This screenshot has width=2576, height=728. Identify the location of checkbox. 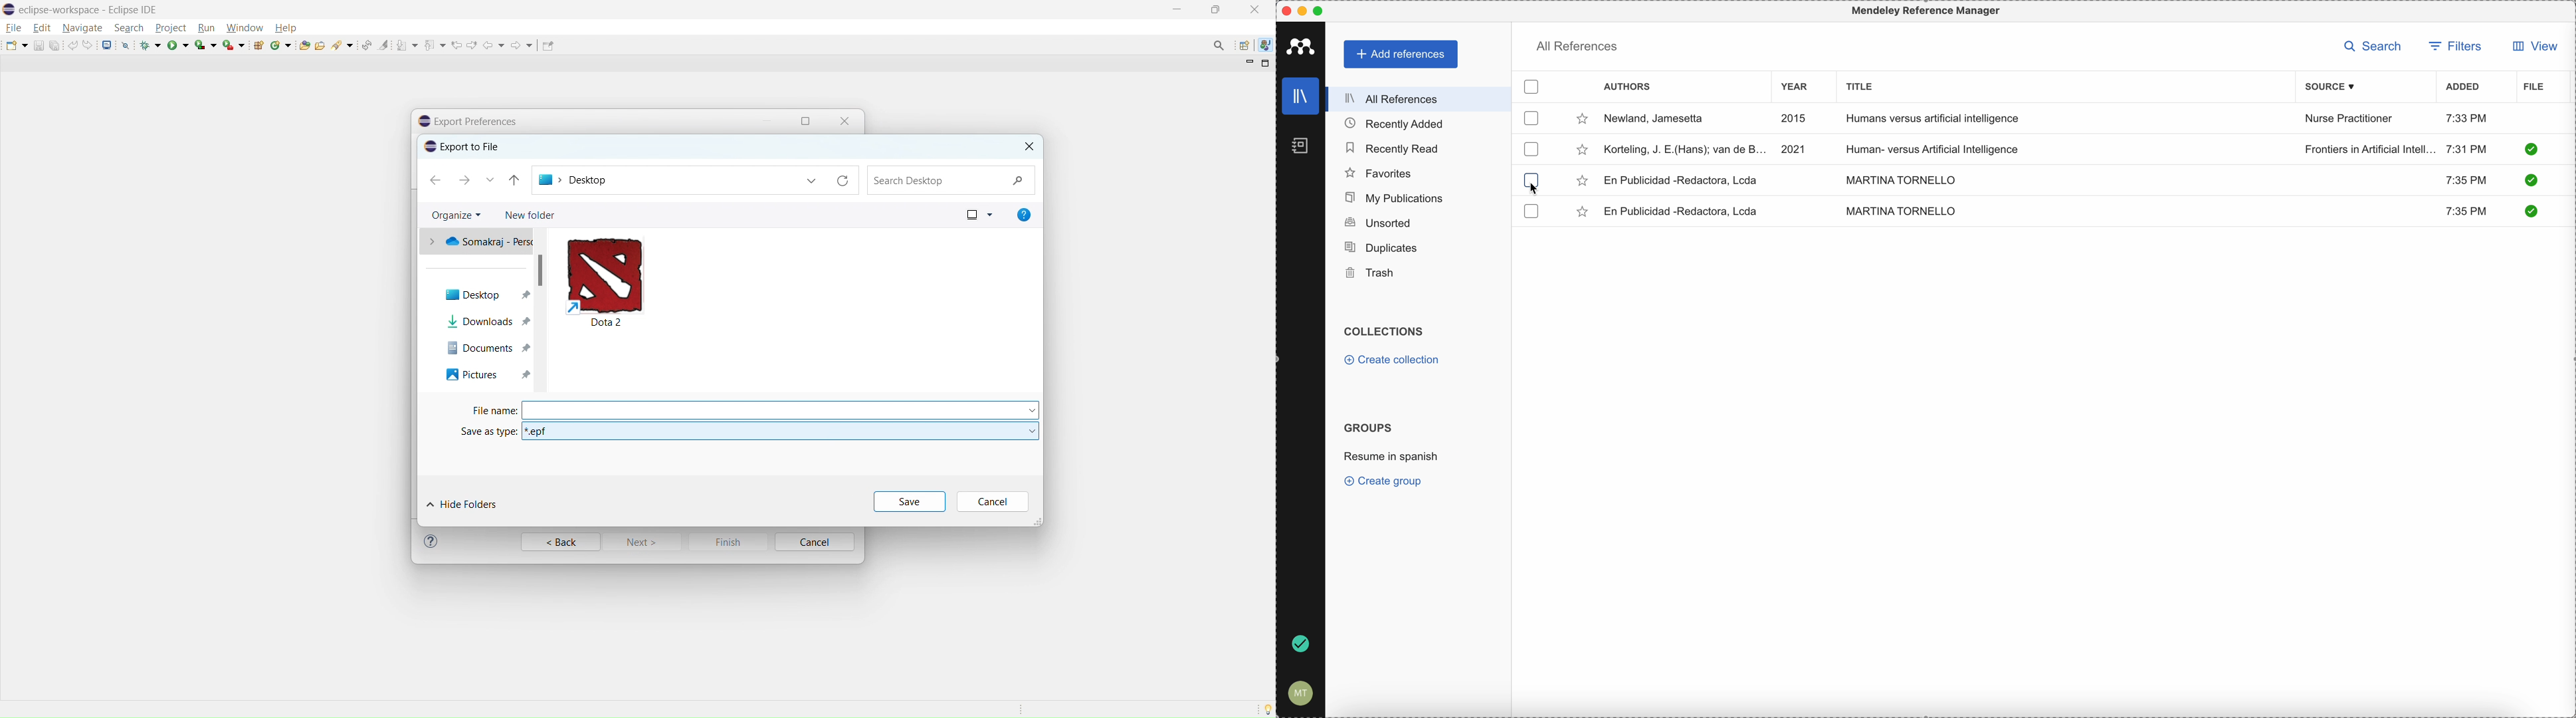
(1535, 88).